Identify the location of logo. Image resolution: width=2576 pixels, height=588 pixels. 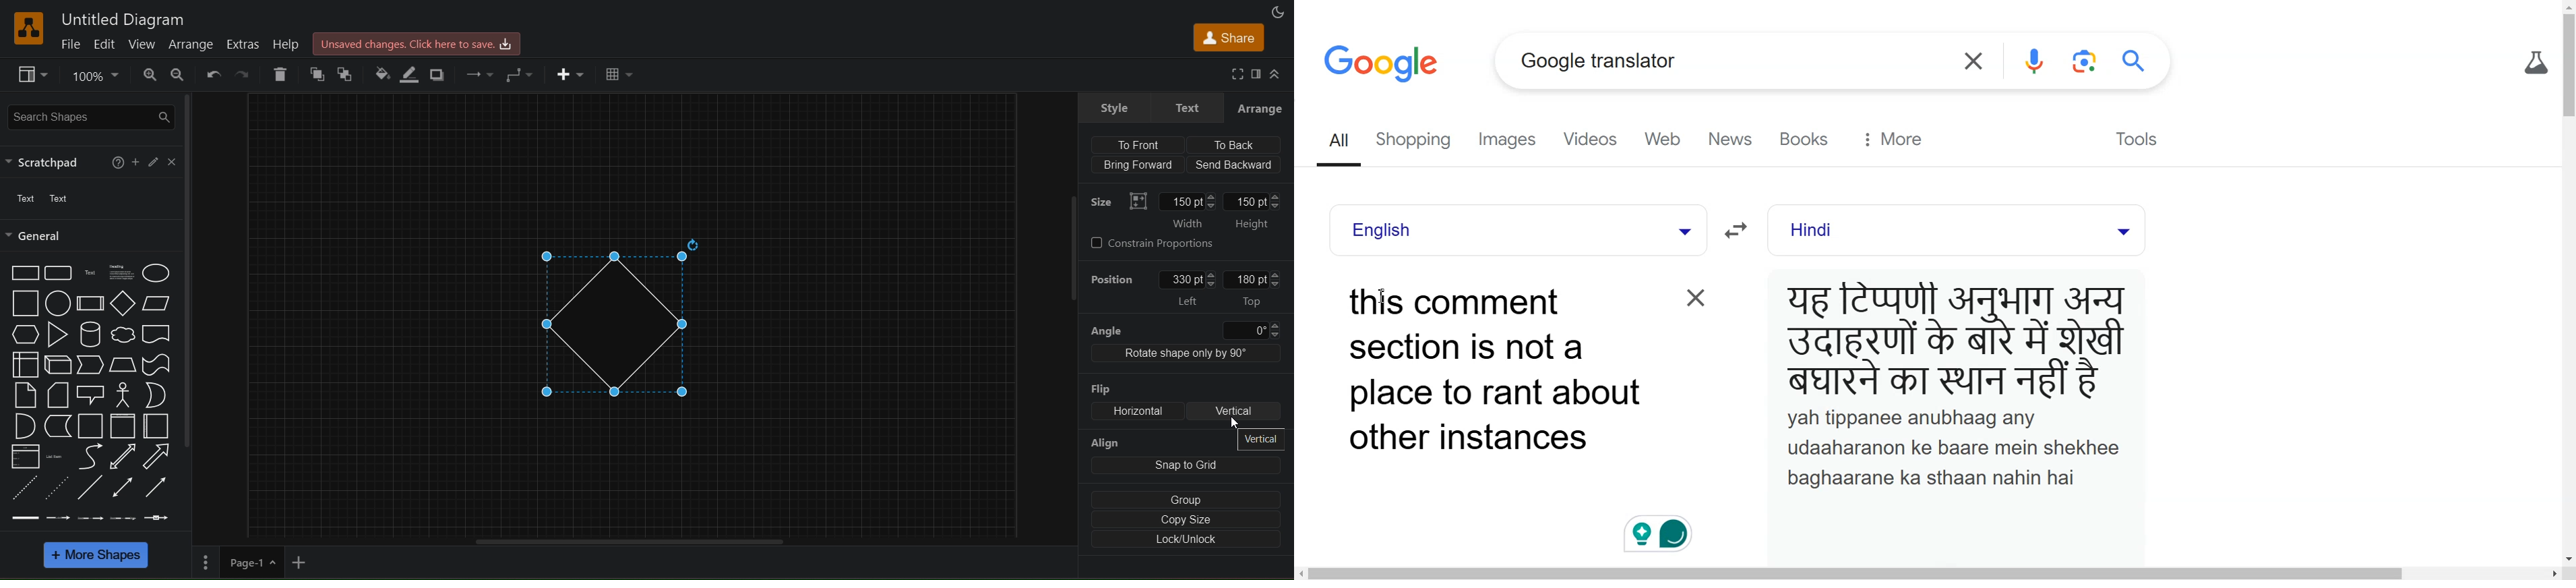
(28, 28).